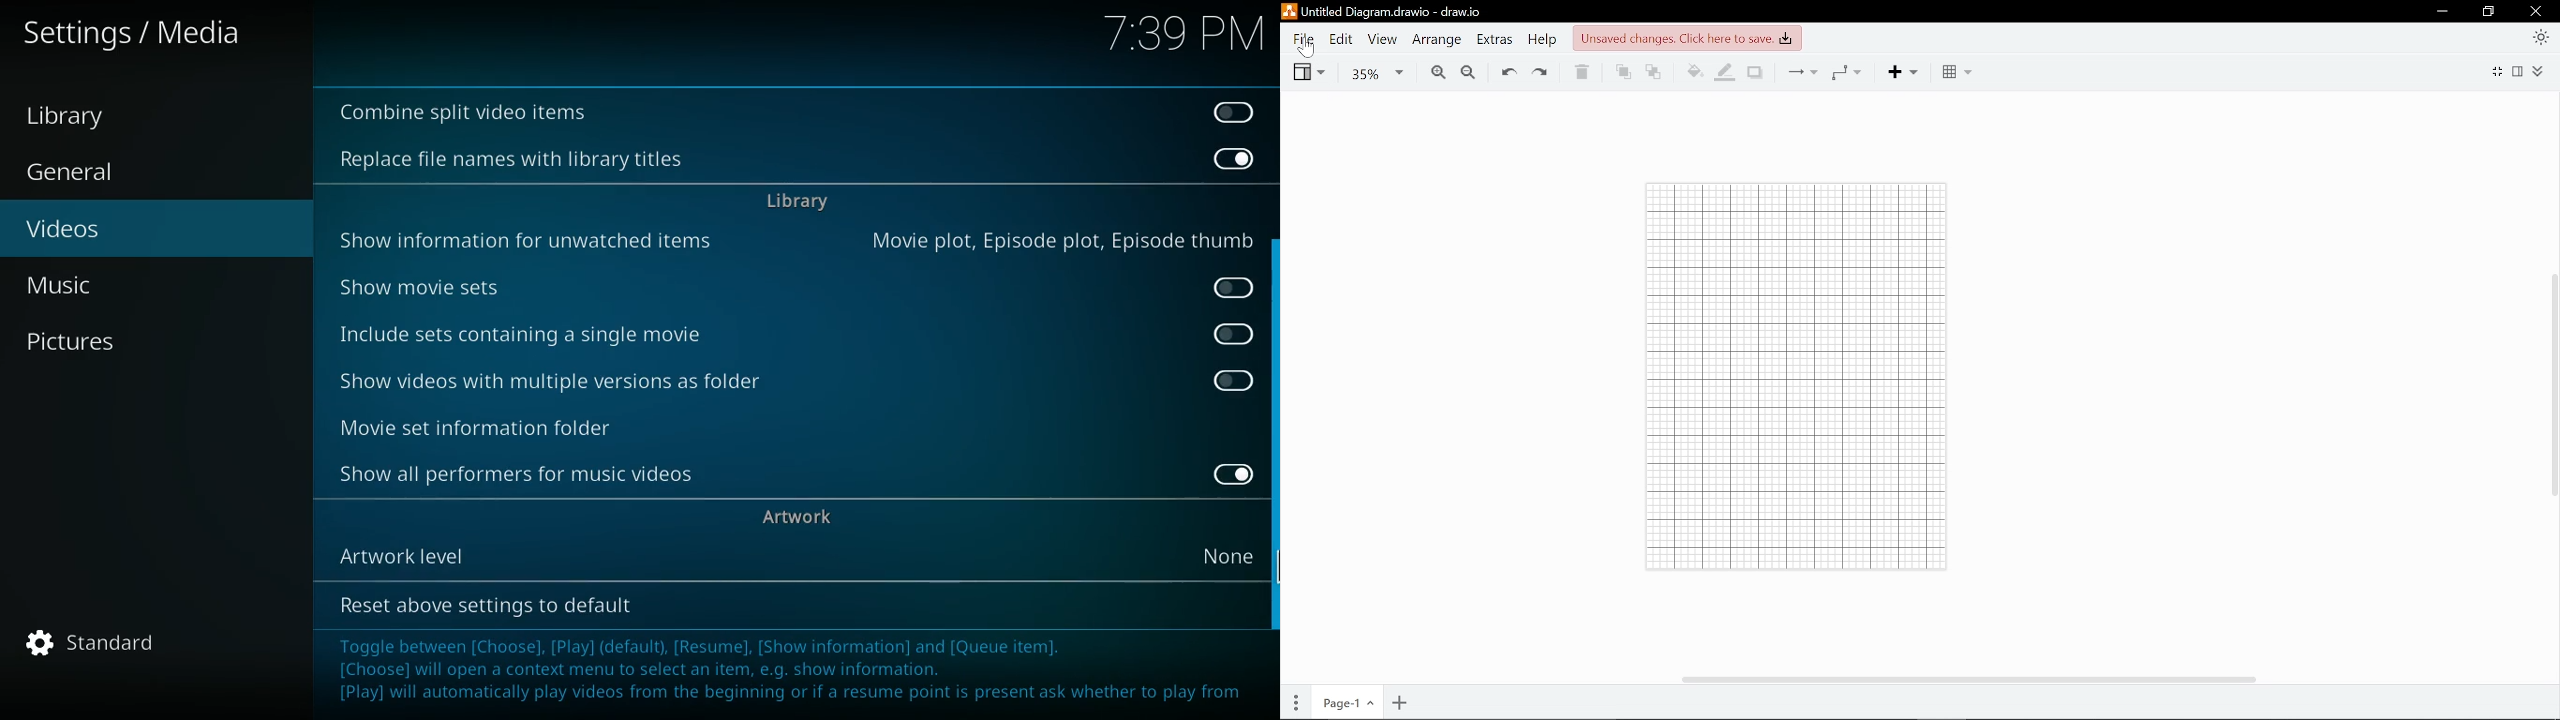 The image size is (2576, 728). What do you see at coordinates (137, 34) in the screenshot?
I see `Settings/Media` at bounding box center [137, 34].